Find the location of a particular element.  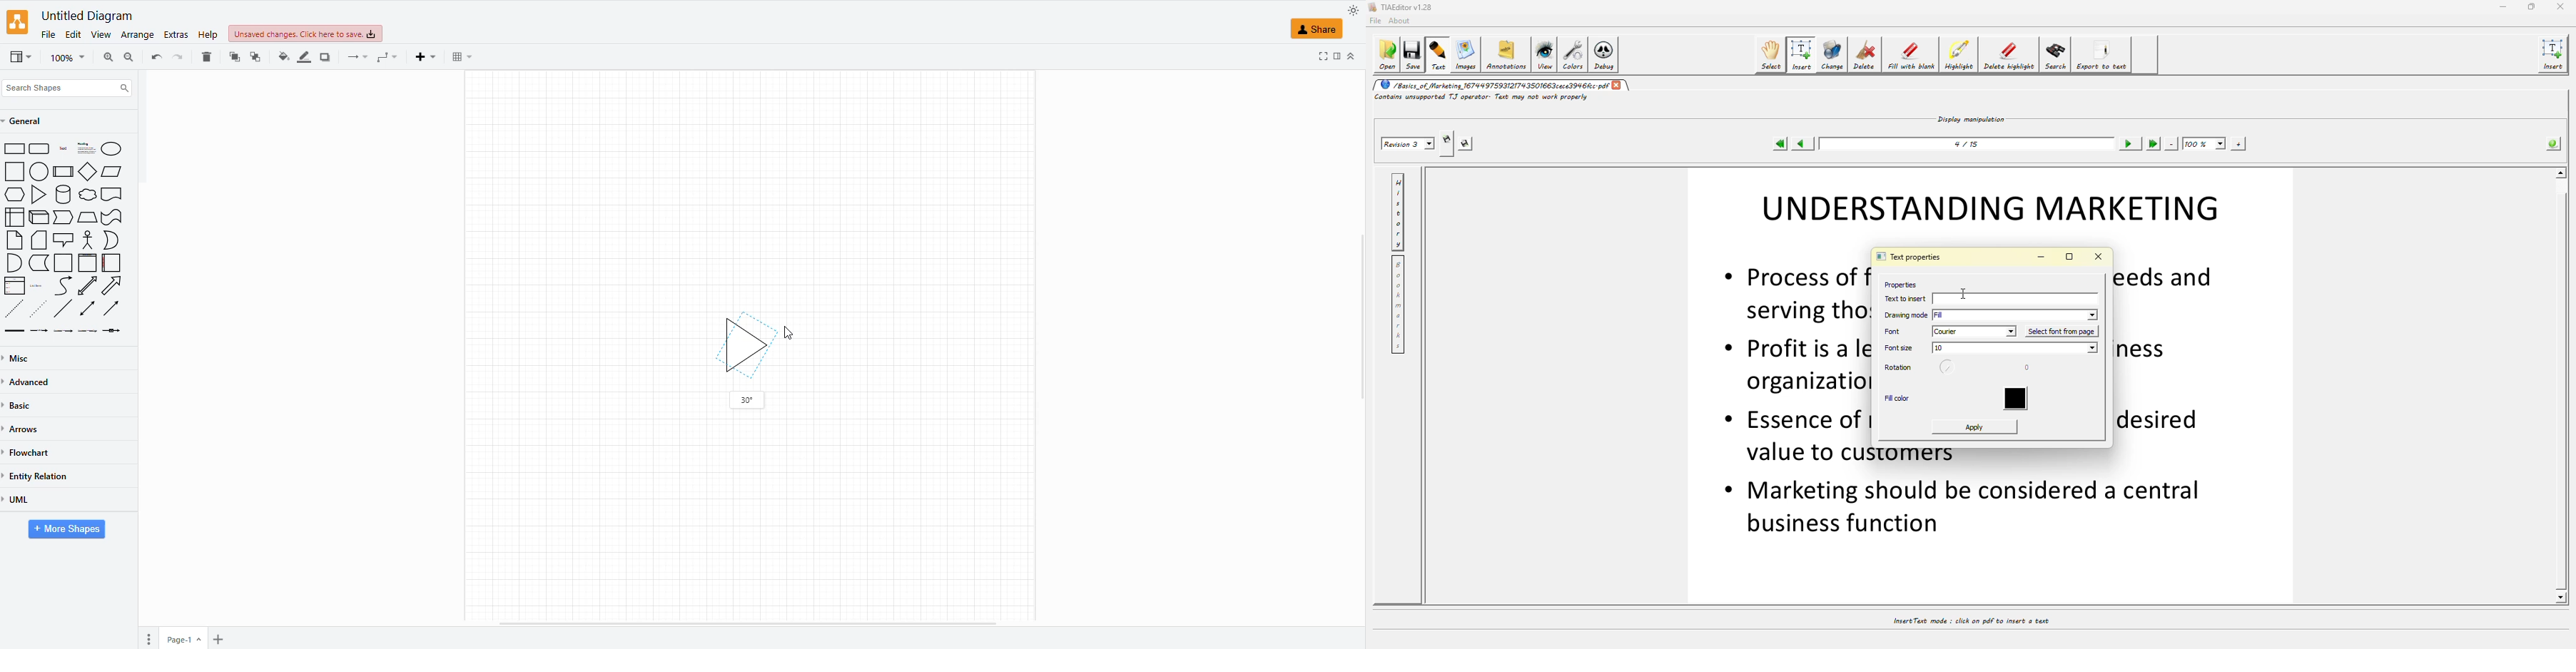

zoom out is located at coordinates (106, 55).